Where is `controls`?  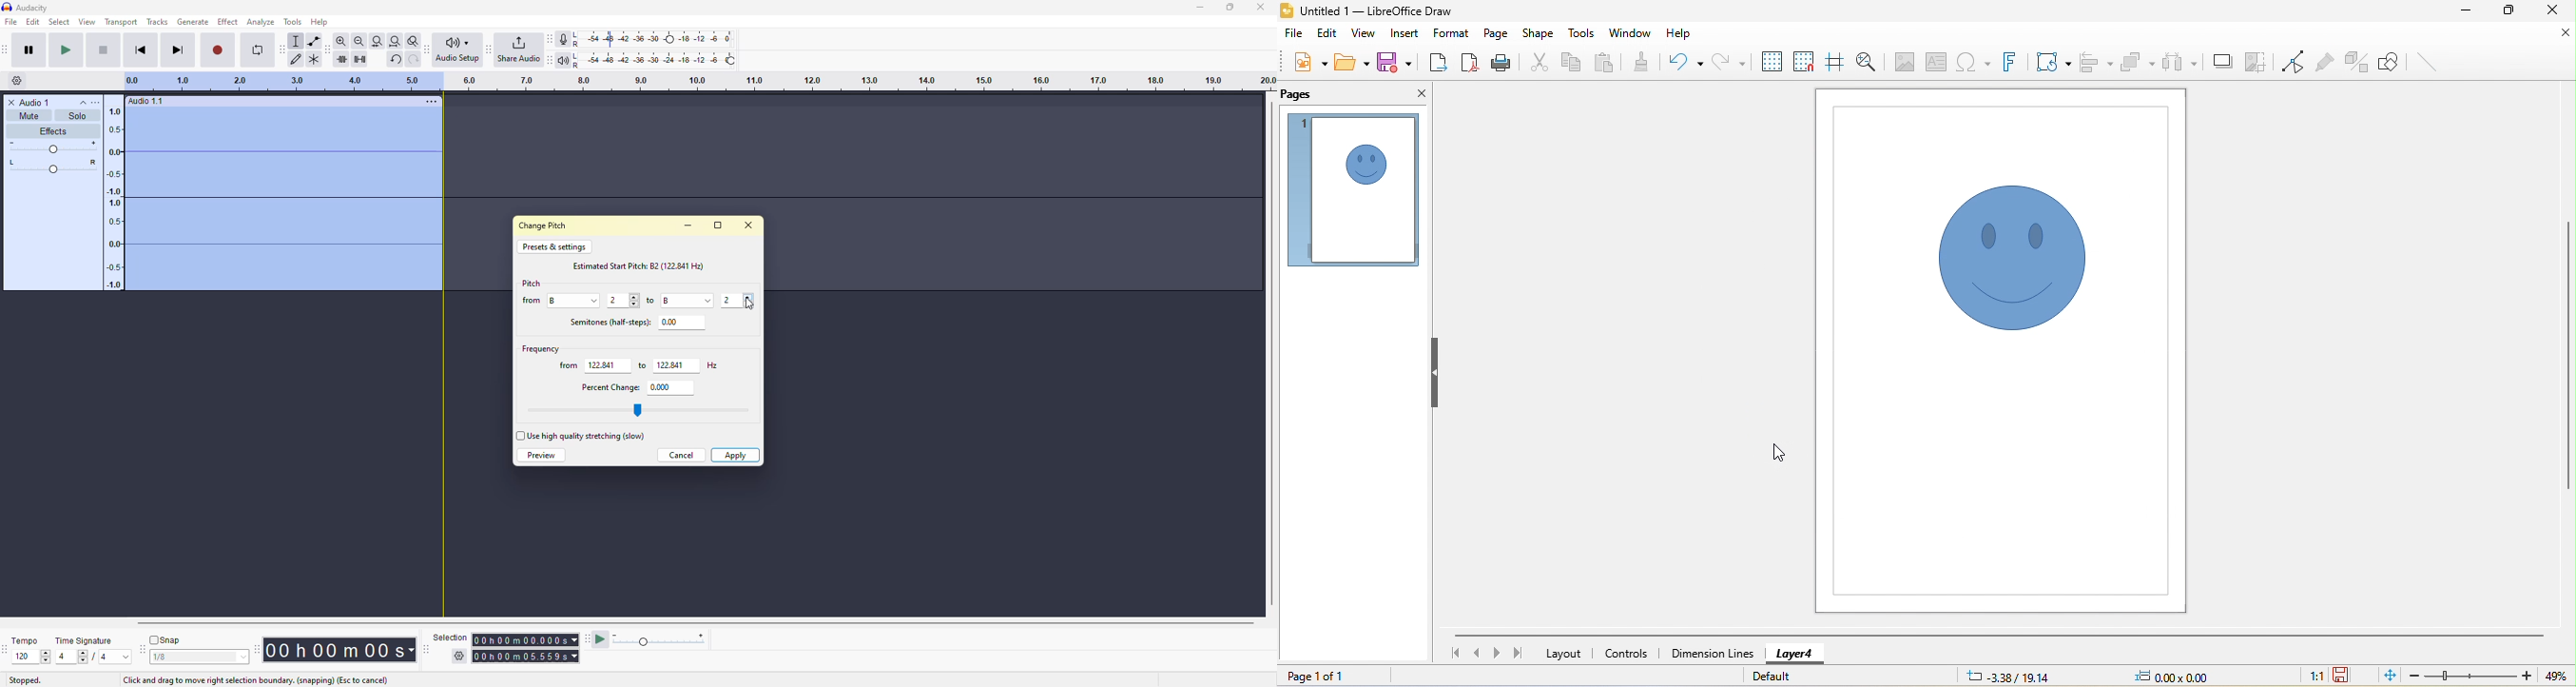 controls is located at coordinates (1628, 654).